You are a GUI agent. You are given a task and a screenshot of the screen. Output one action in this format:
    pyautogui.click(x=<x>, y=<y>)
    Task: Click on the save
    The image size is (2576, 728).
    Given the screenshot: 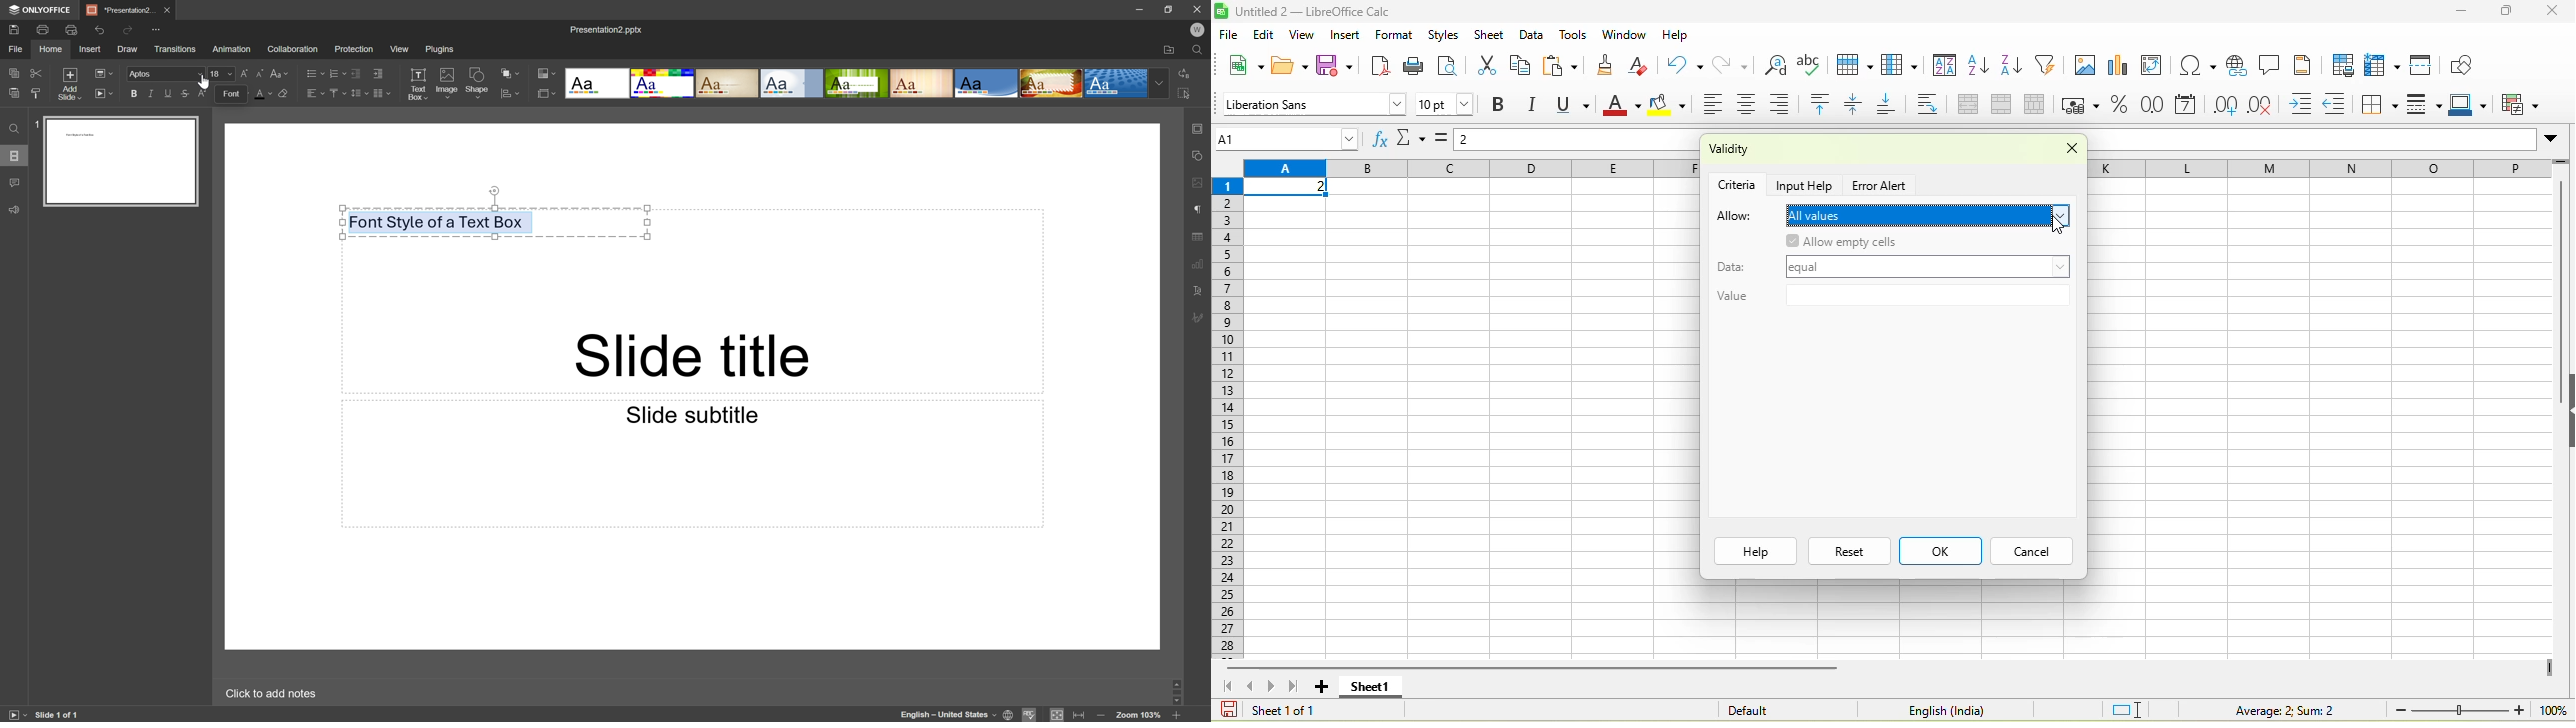 What is the action you would take?
    pyautogui.click(x=1338, y=66)
    